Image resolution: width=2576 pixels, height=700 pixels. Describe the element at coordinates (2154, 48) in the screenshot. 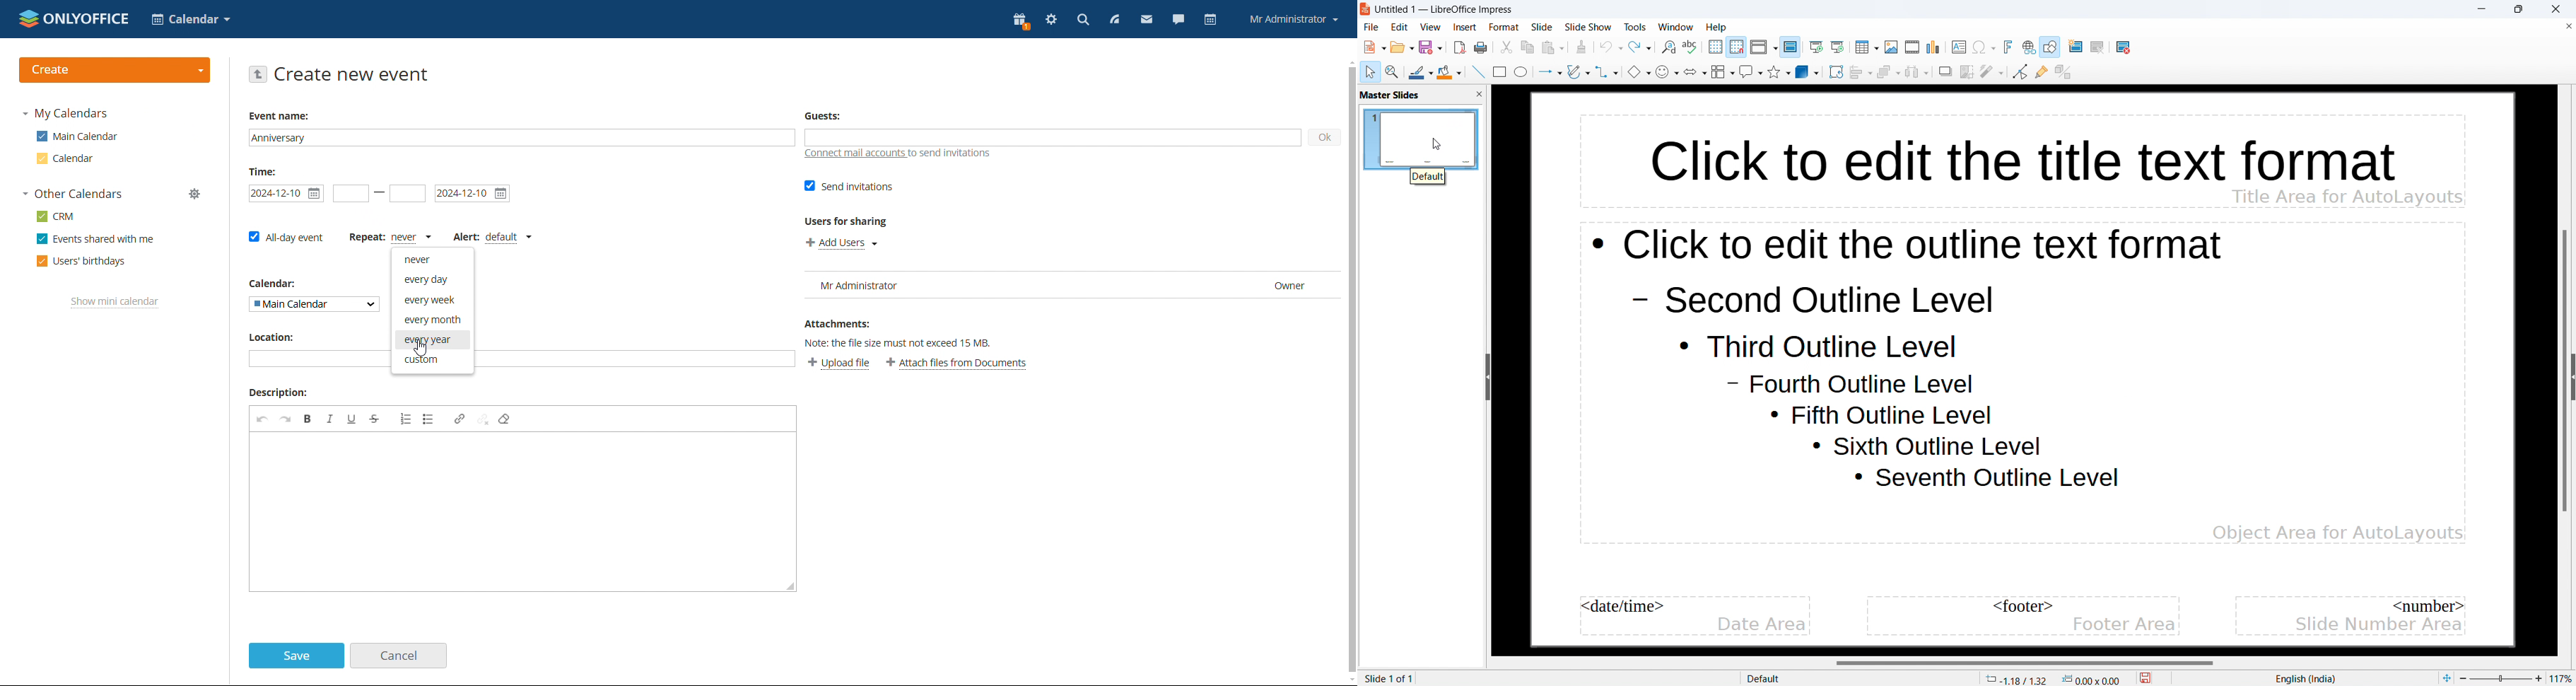

I see `slide layout` at that location.